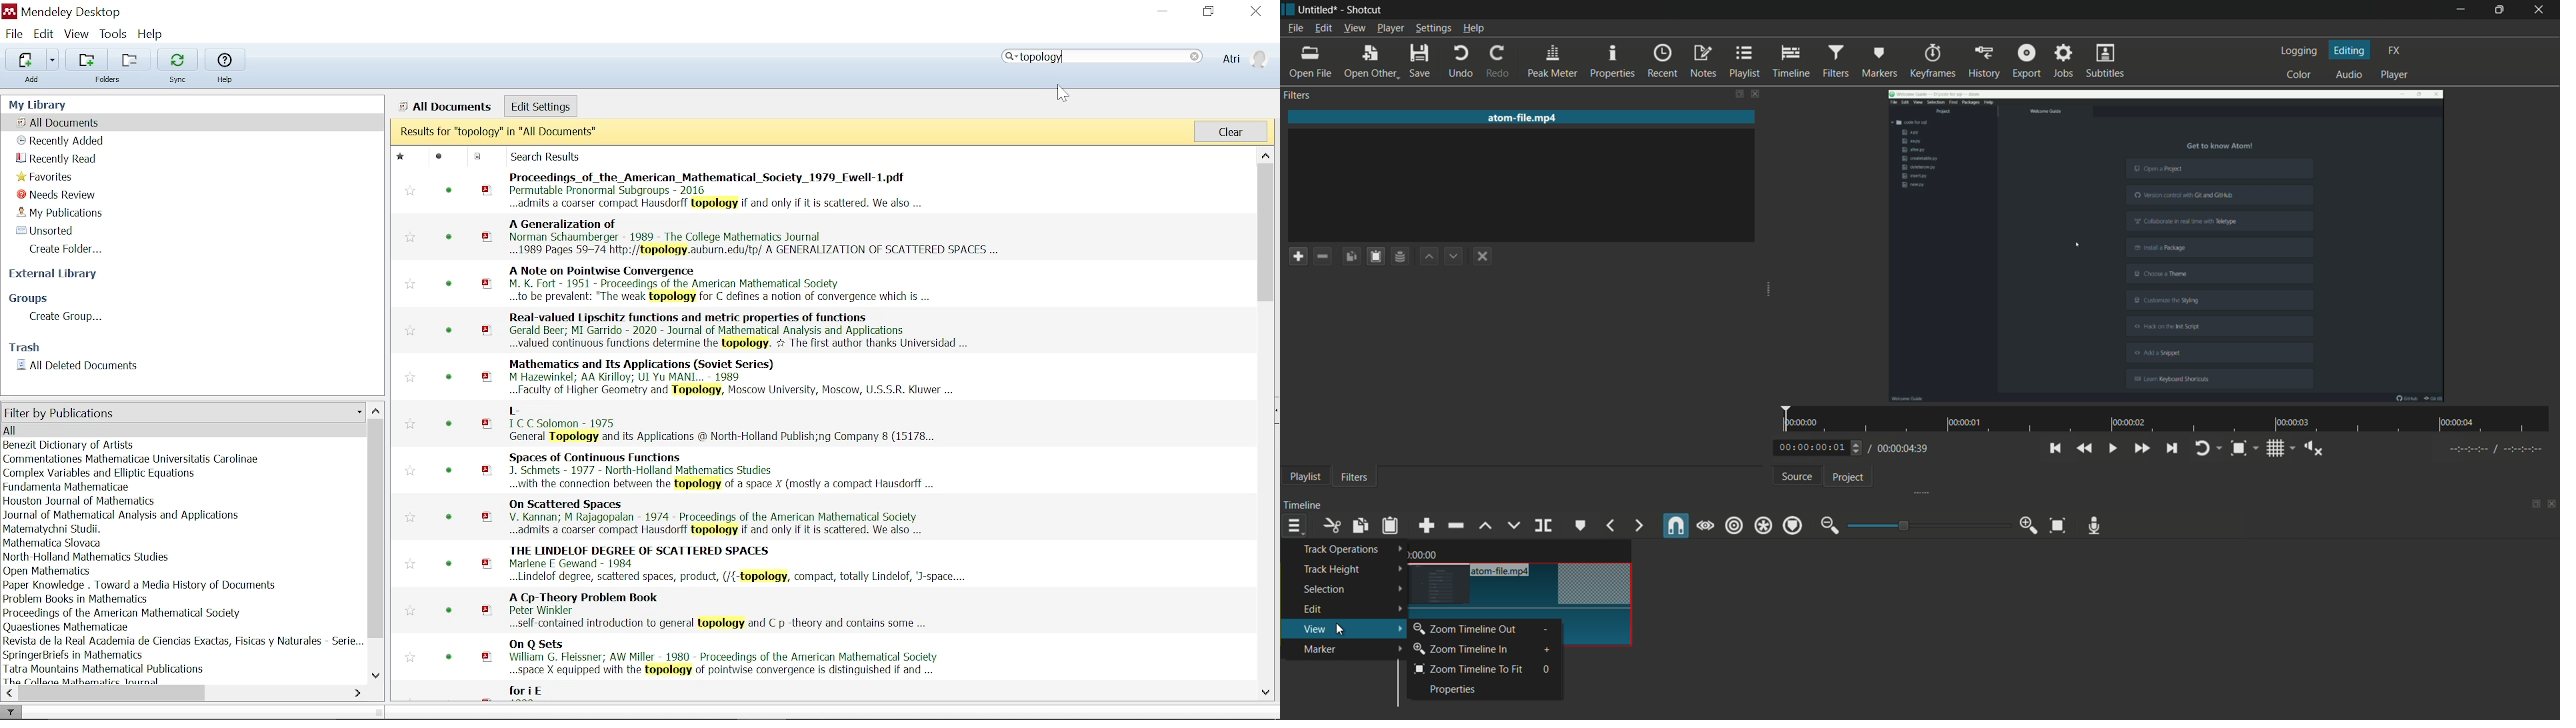 The height and width of the screenshot is (728, 2576). What do you see at coordinates (2171, 447) in the screenshot?
I see `skip to the next point` at bounding box center [2171, 447].